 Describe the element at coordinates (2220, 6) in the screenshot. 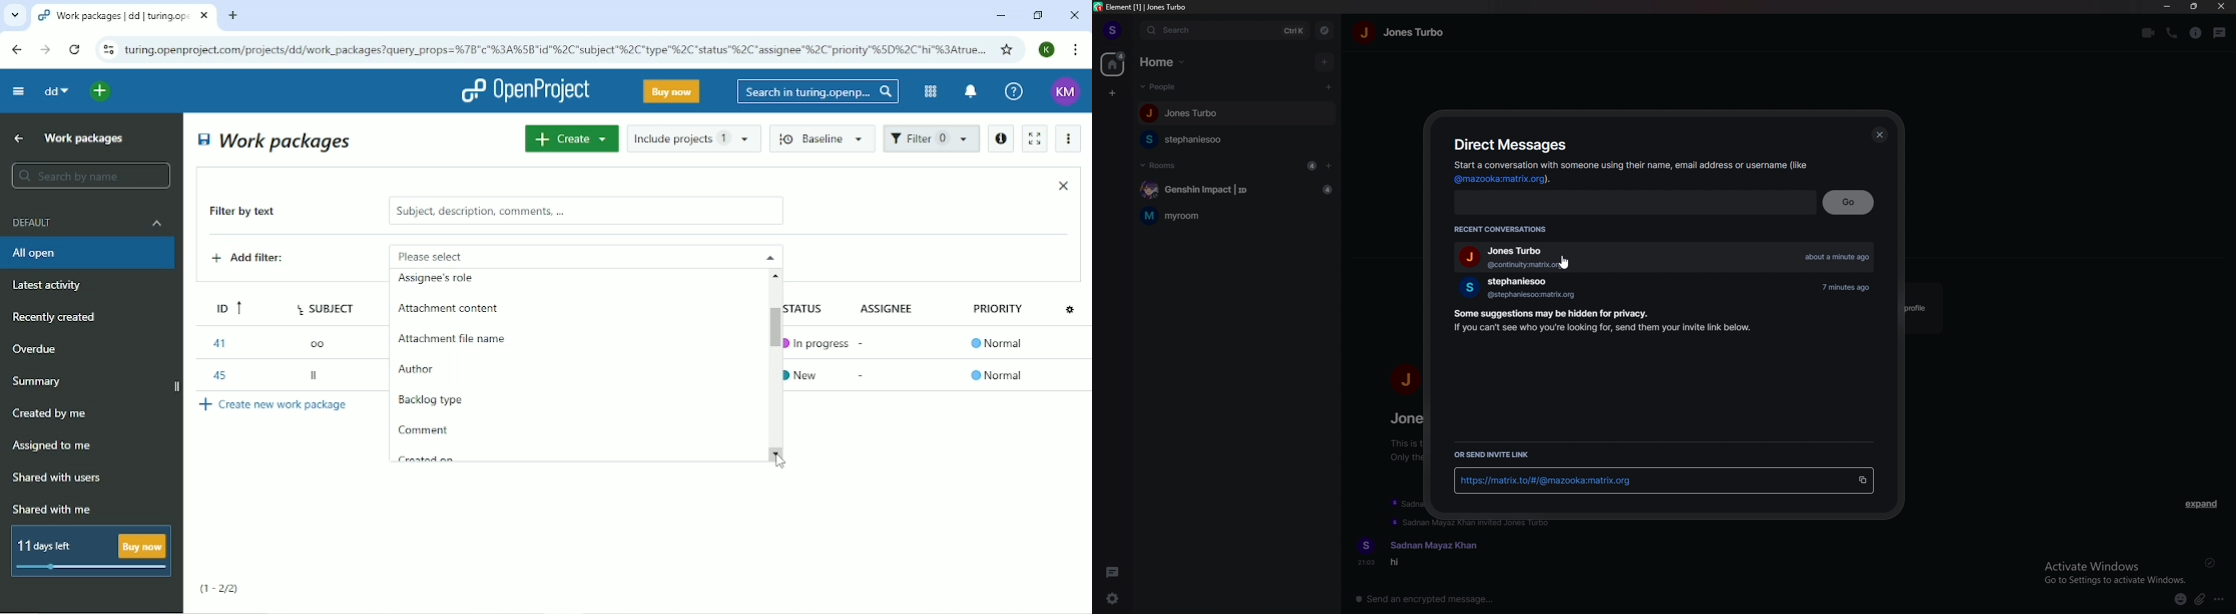

I see `close` at that location.